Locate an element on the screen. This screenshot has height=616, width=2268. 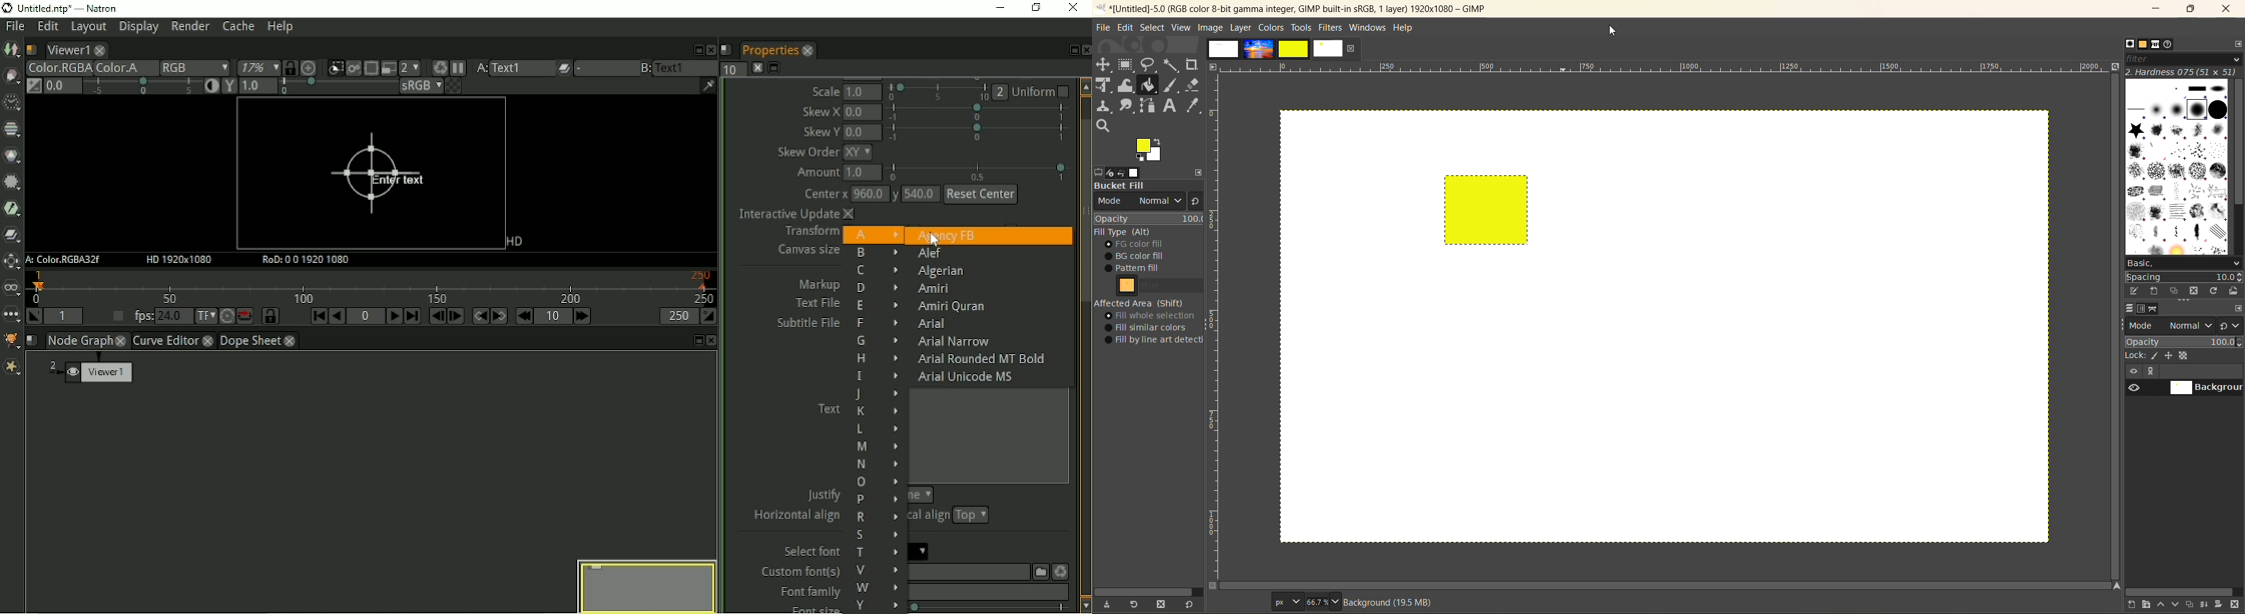
save tool preset is located at coordinates (1109, 603).